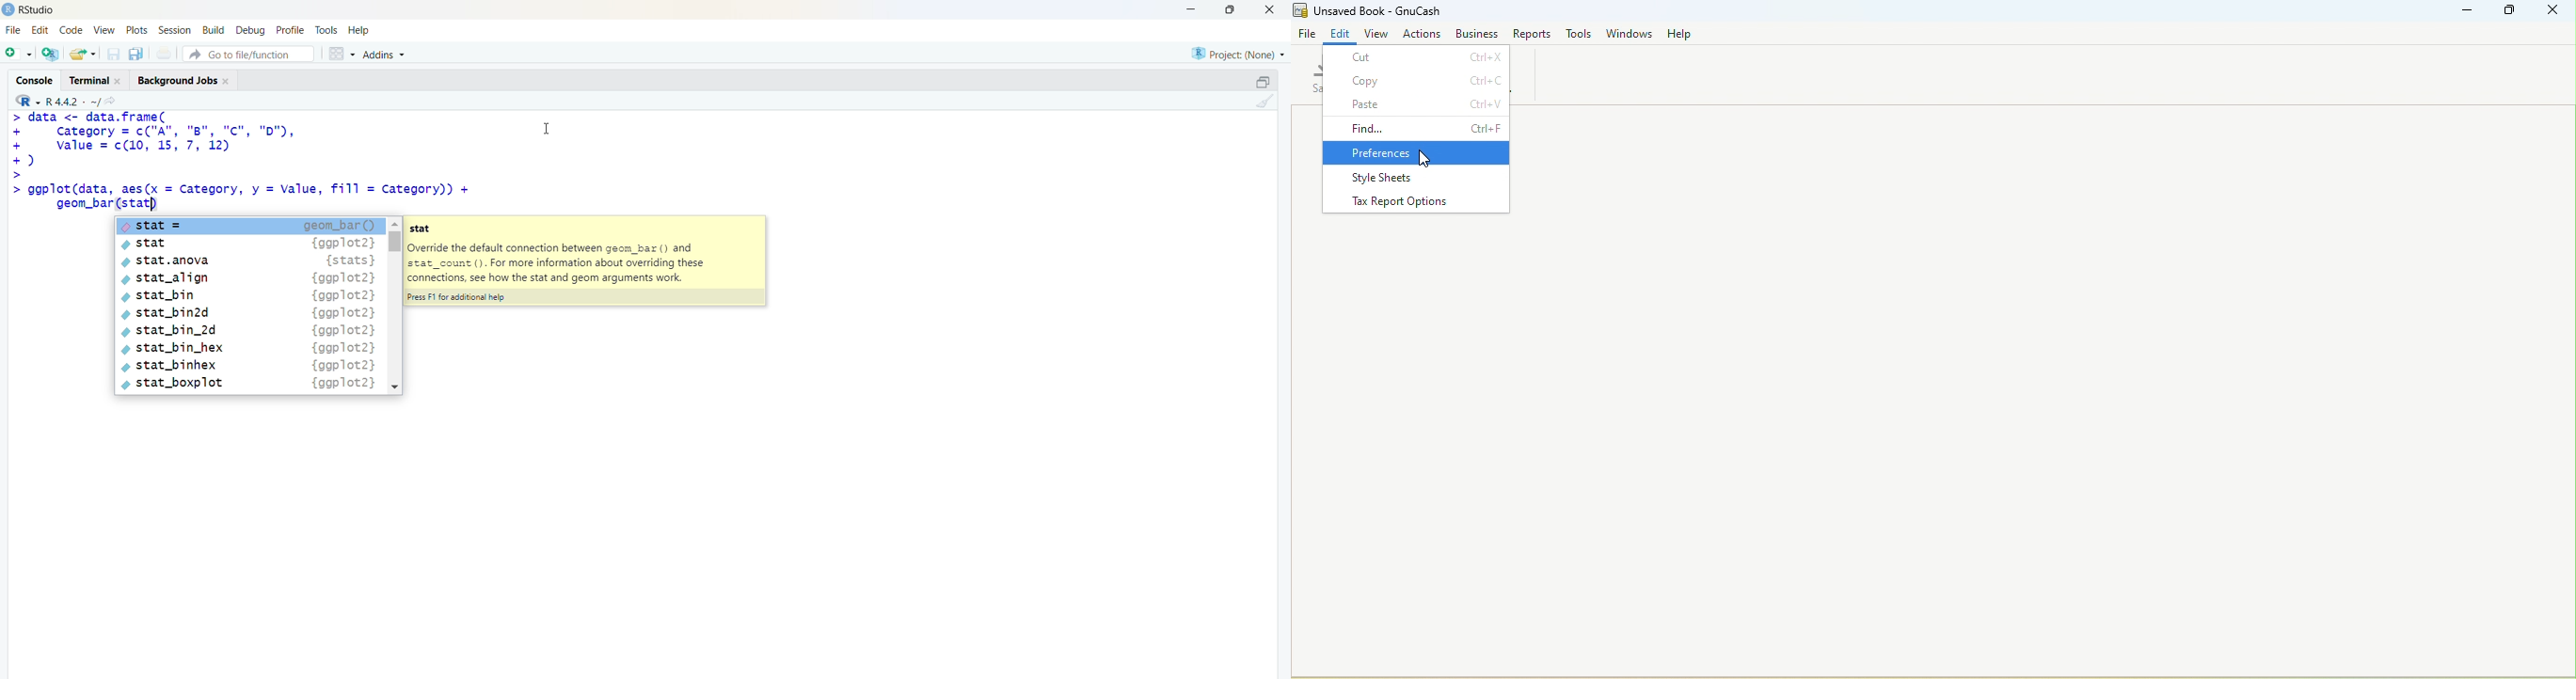 This screenshot has width=2576, height=700. Describe the element at coordinates (1235, 9) in the screenshot. I see `maximize` at that location.